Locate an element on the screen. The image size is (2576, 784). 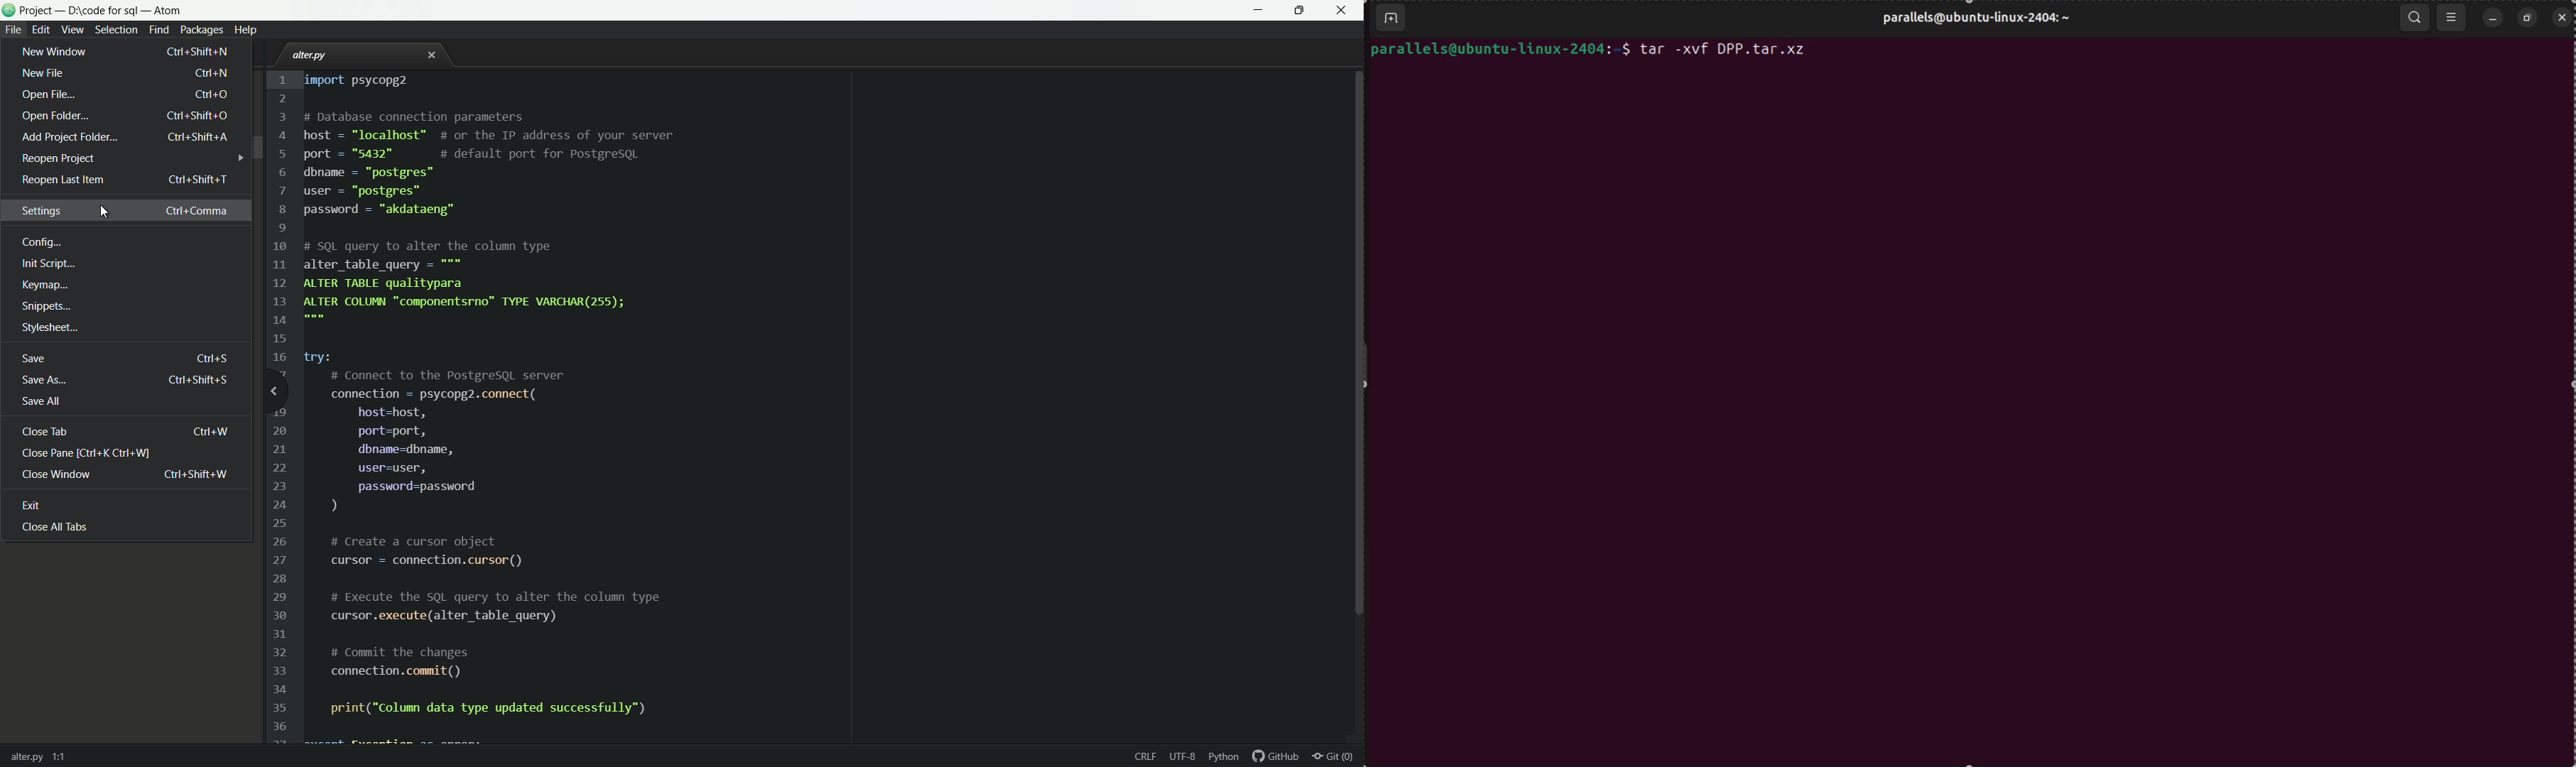
cursor is located at coordinates (104, 210).